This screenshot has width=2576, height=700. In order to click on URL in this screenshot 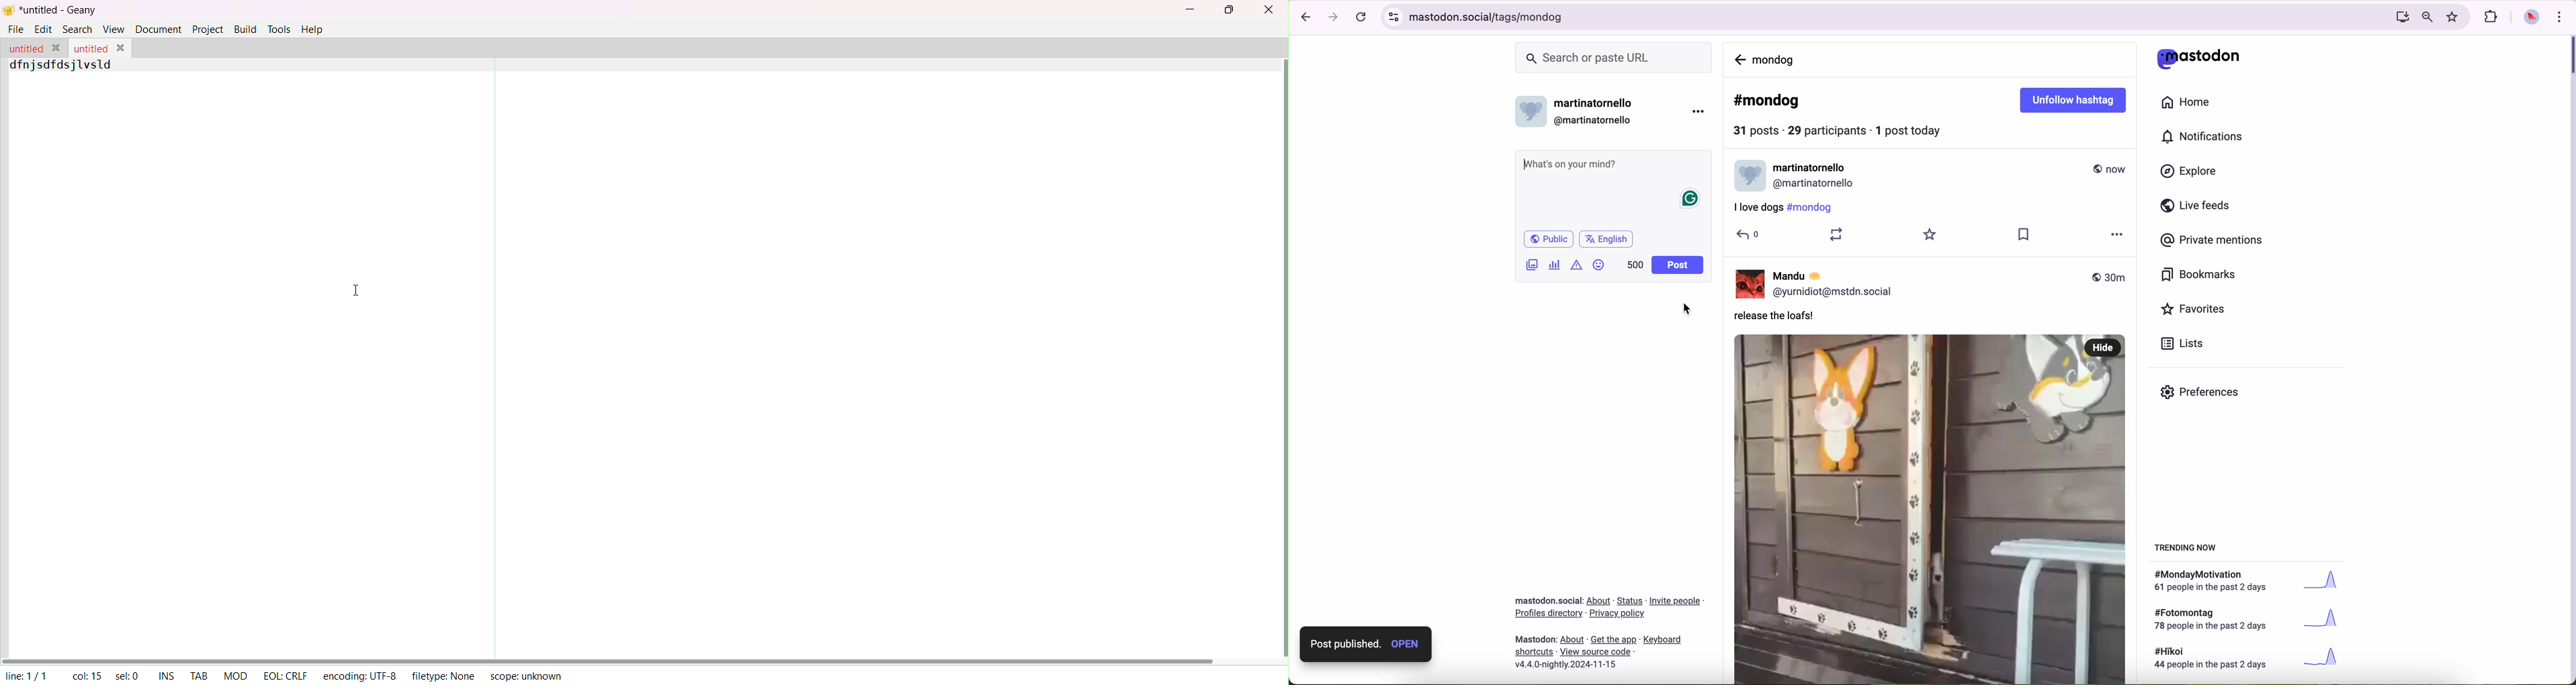, I will do `click(1881, 19)`.